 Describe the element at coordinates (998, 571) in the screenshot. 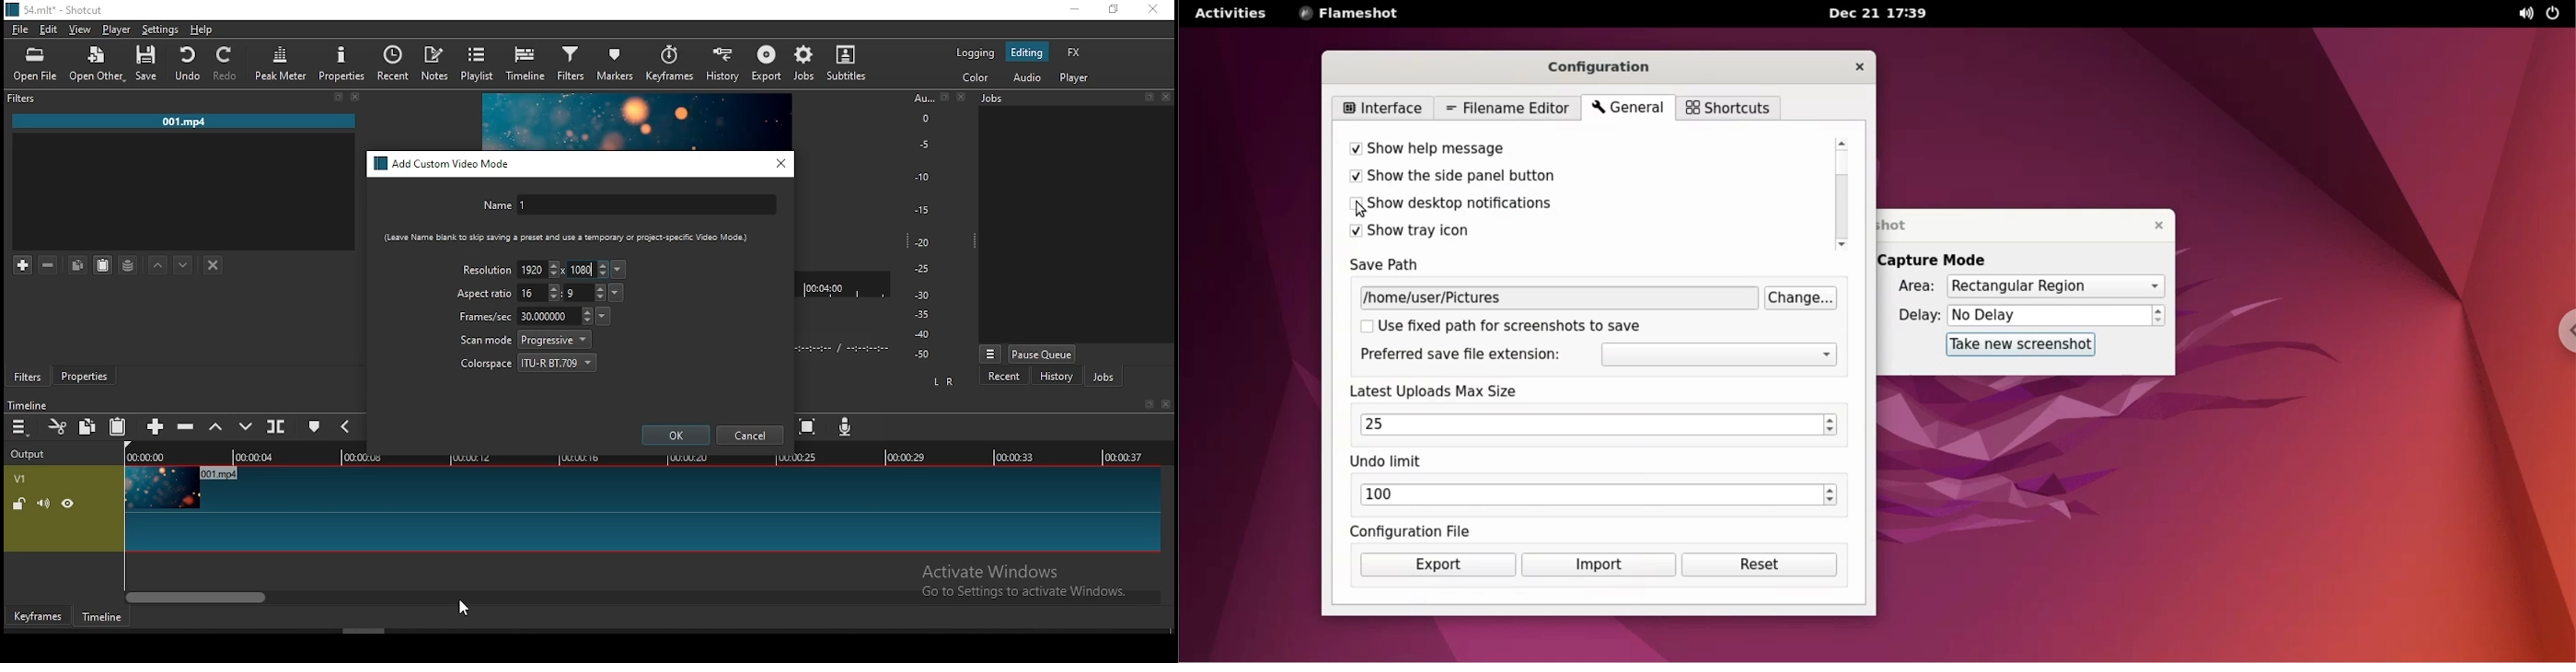

I see `Active Windows` at that location.